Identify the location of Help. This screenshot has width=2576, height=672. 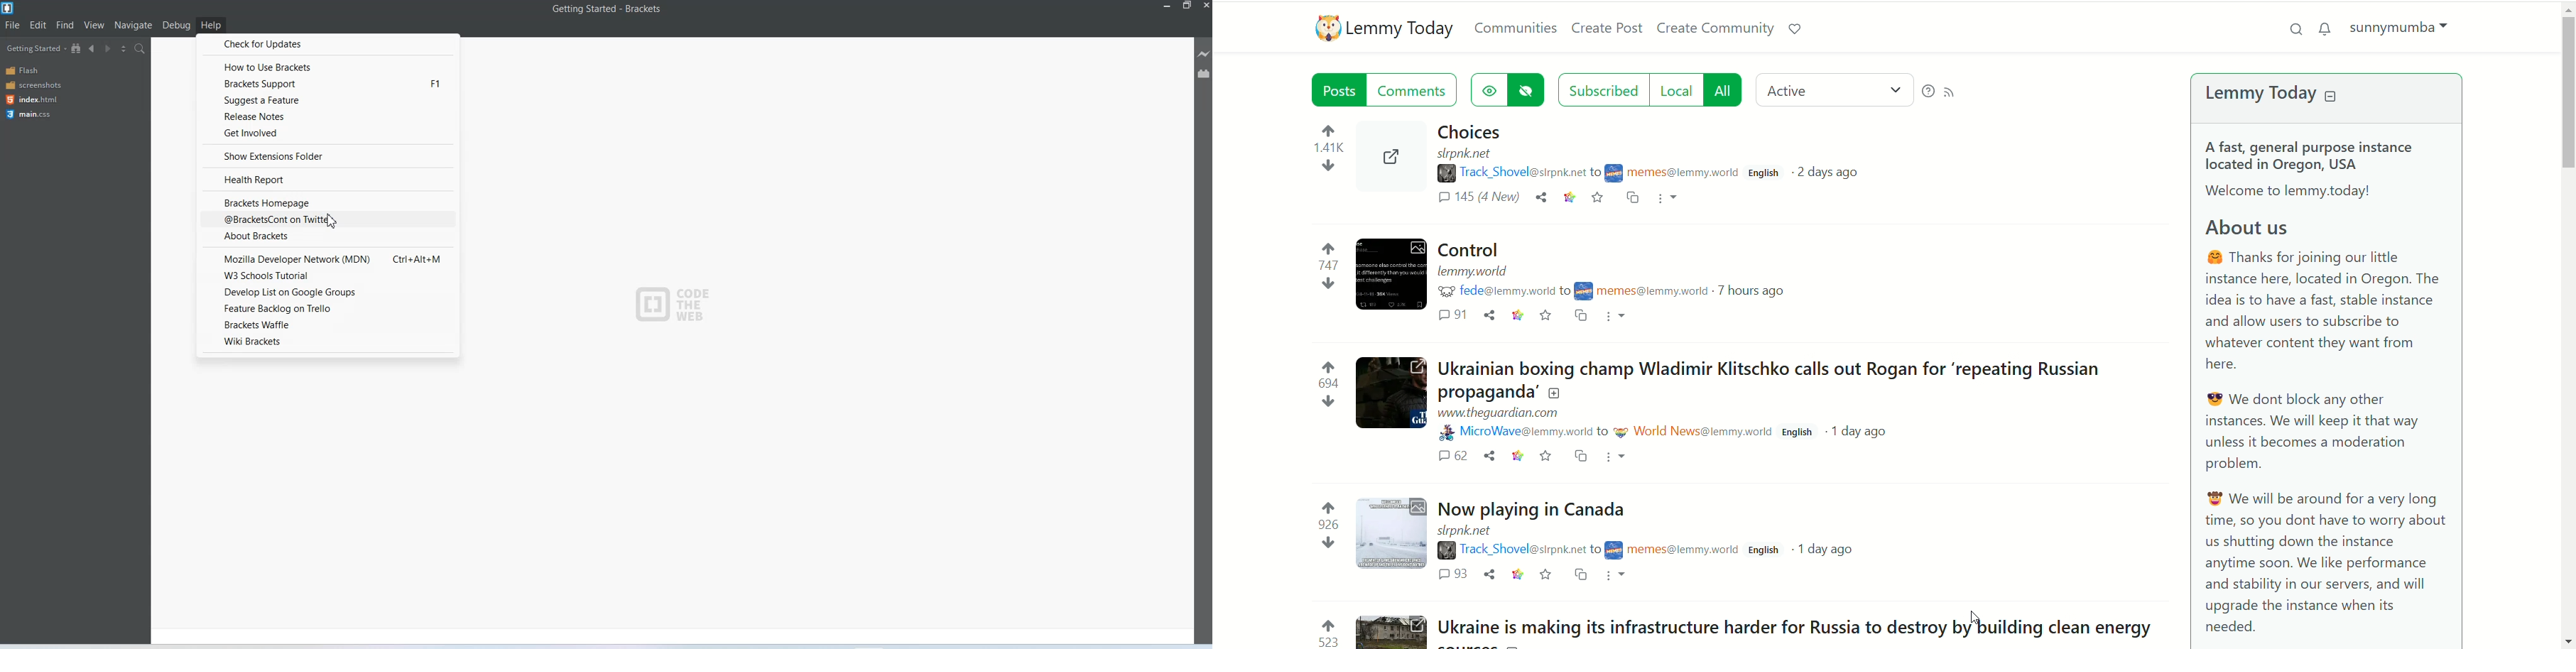
(212, 25).